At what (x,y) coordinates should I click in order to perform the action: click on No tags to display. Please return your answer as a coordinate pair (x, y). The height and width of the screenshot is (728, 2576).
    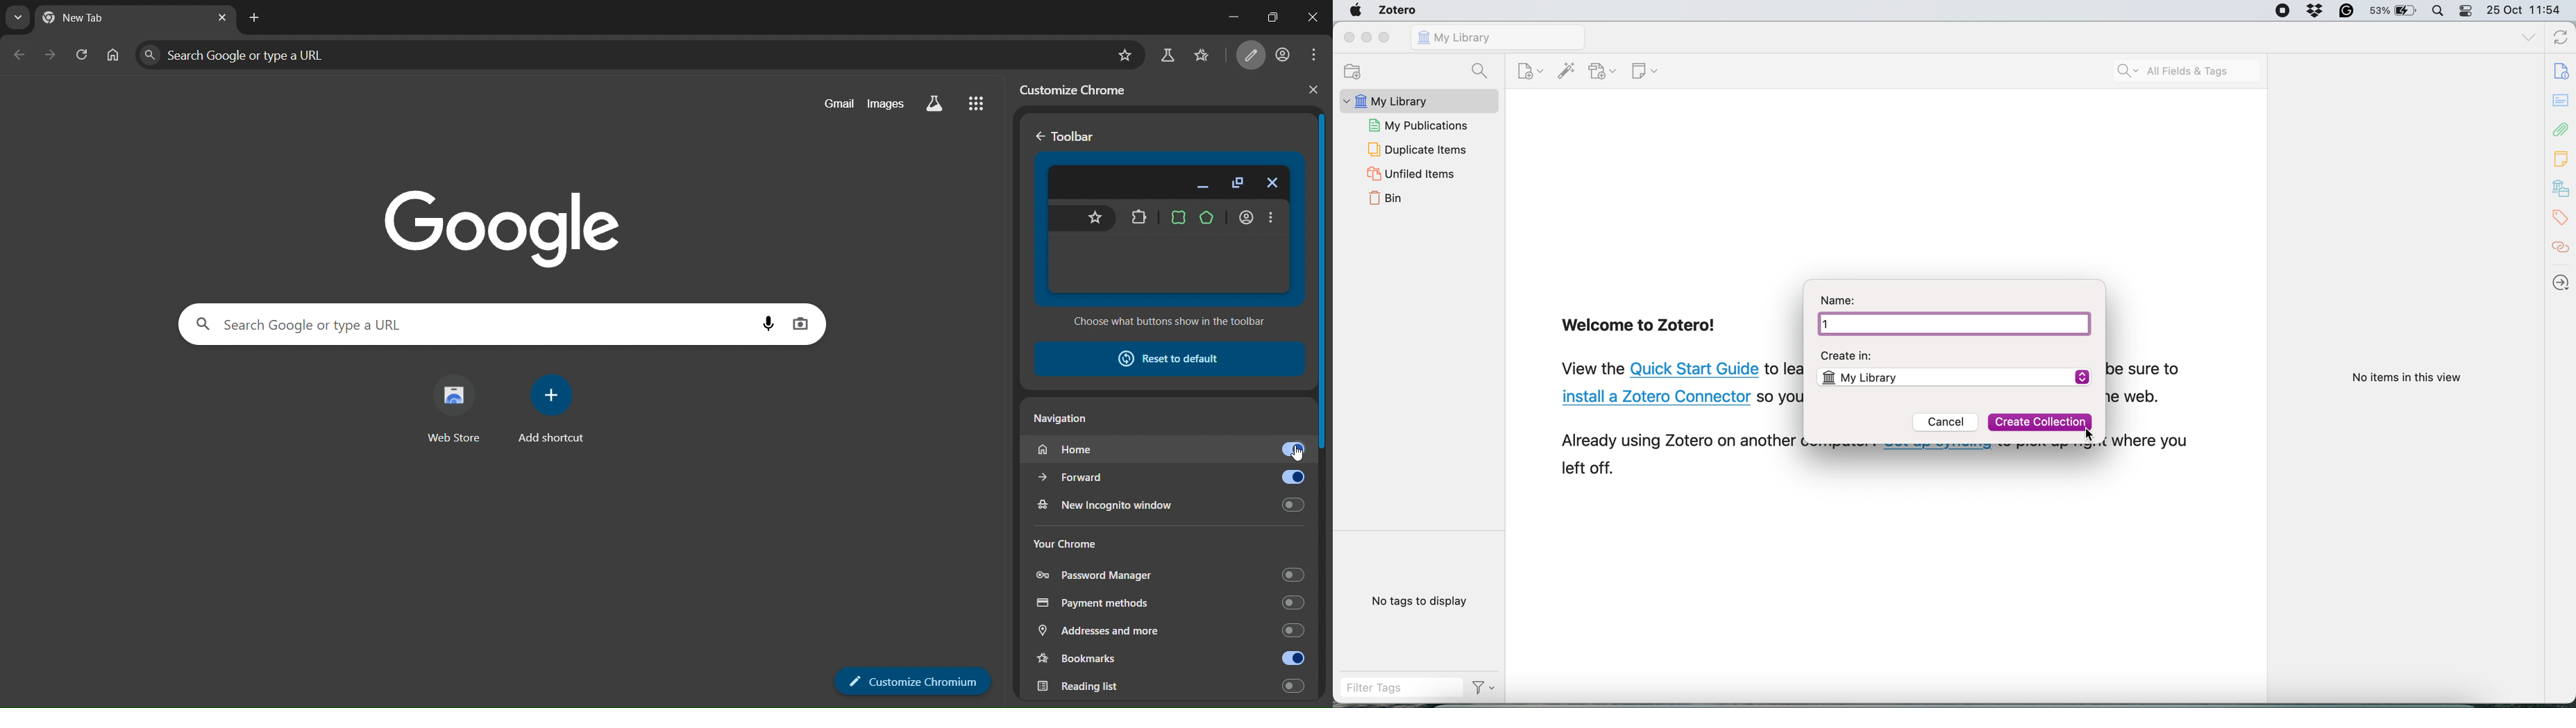
    Looking at the image, I should click on (1422, 602).